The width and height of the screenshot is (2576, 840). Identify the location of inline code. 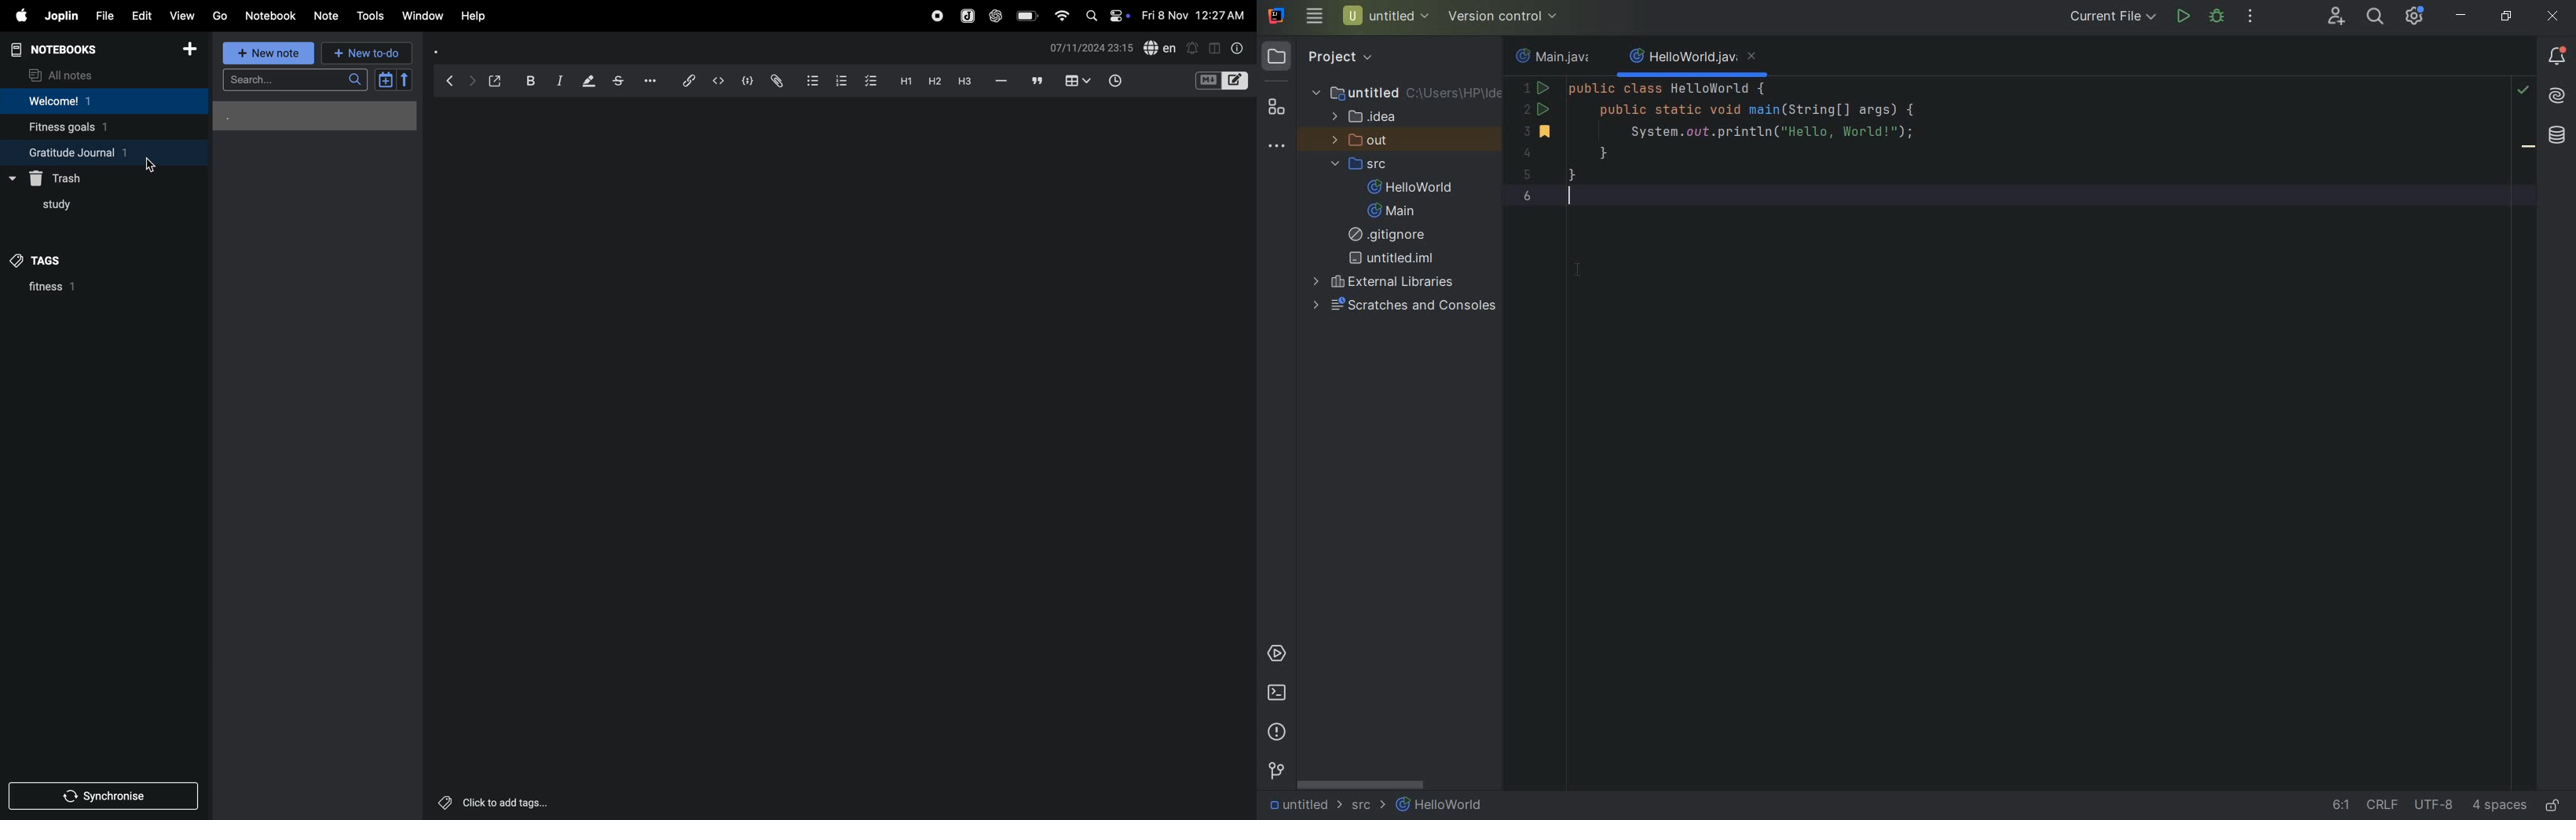
(717, 82).